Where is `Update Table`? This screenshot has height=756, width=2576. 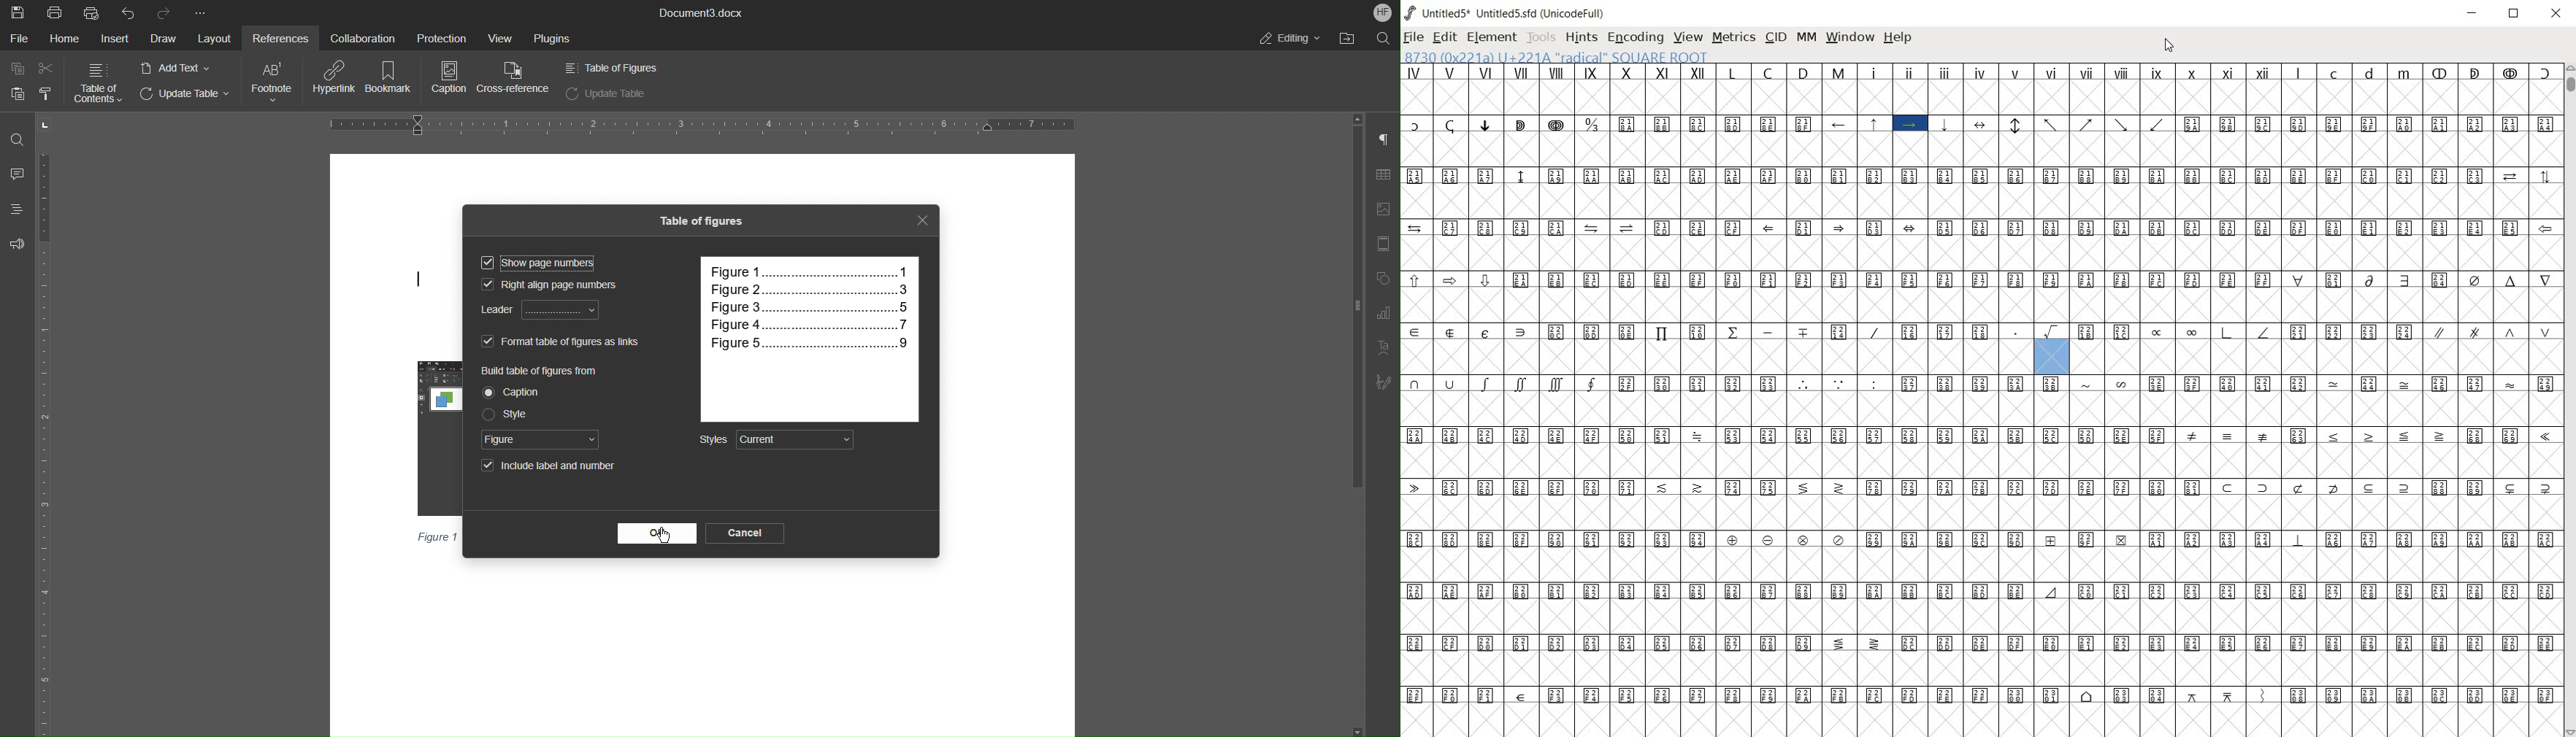
Update Table is located at coordinates (188, 96).